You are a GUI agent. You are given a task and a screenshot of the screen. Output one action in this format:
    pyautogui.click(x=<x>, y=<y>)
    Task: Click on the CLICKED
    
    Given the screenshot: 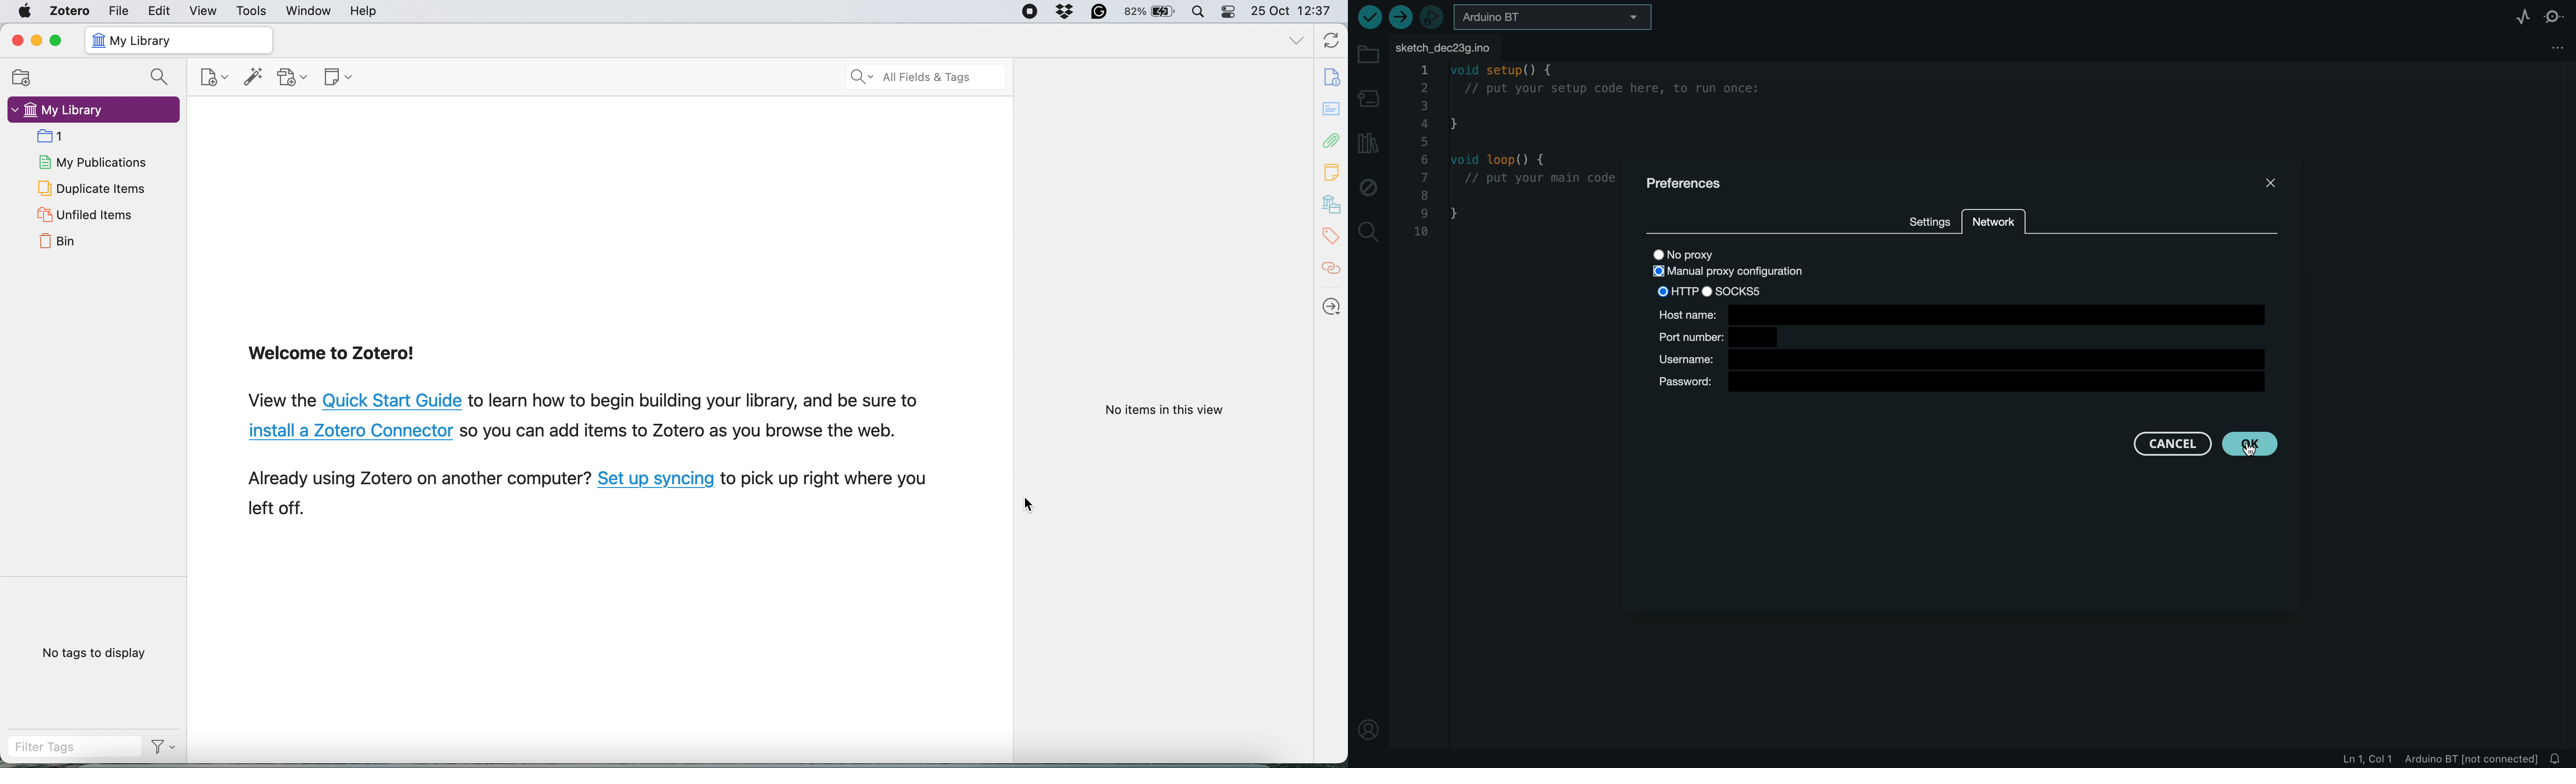 What is the action you would take?
    pyautogui.click(x=2251, y=444)
    